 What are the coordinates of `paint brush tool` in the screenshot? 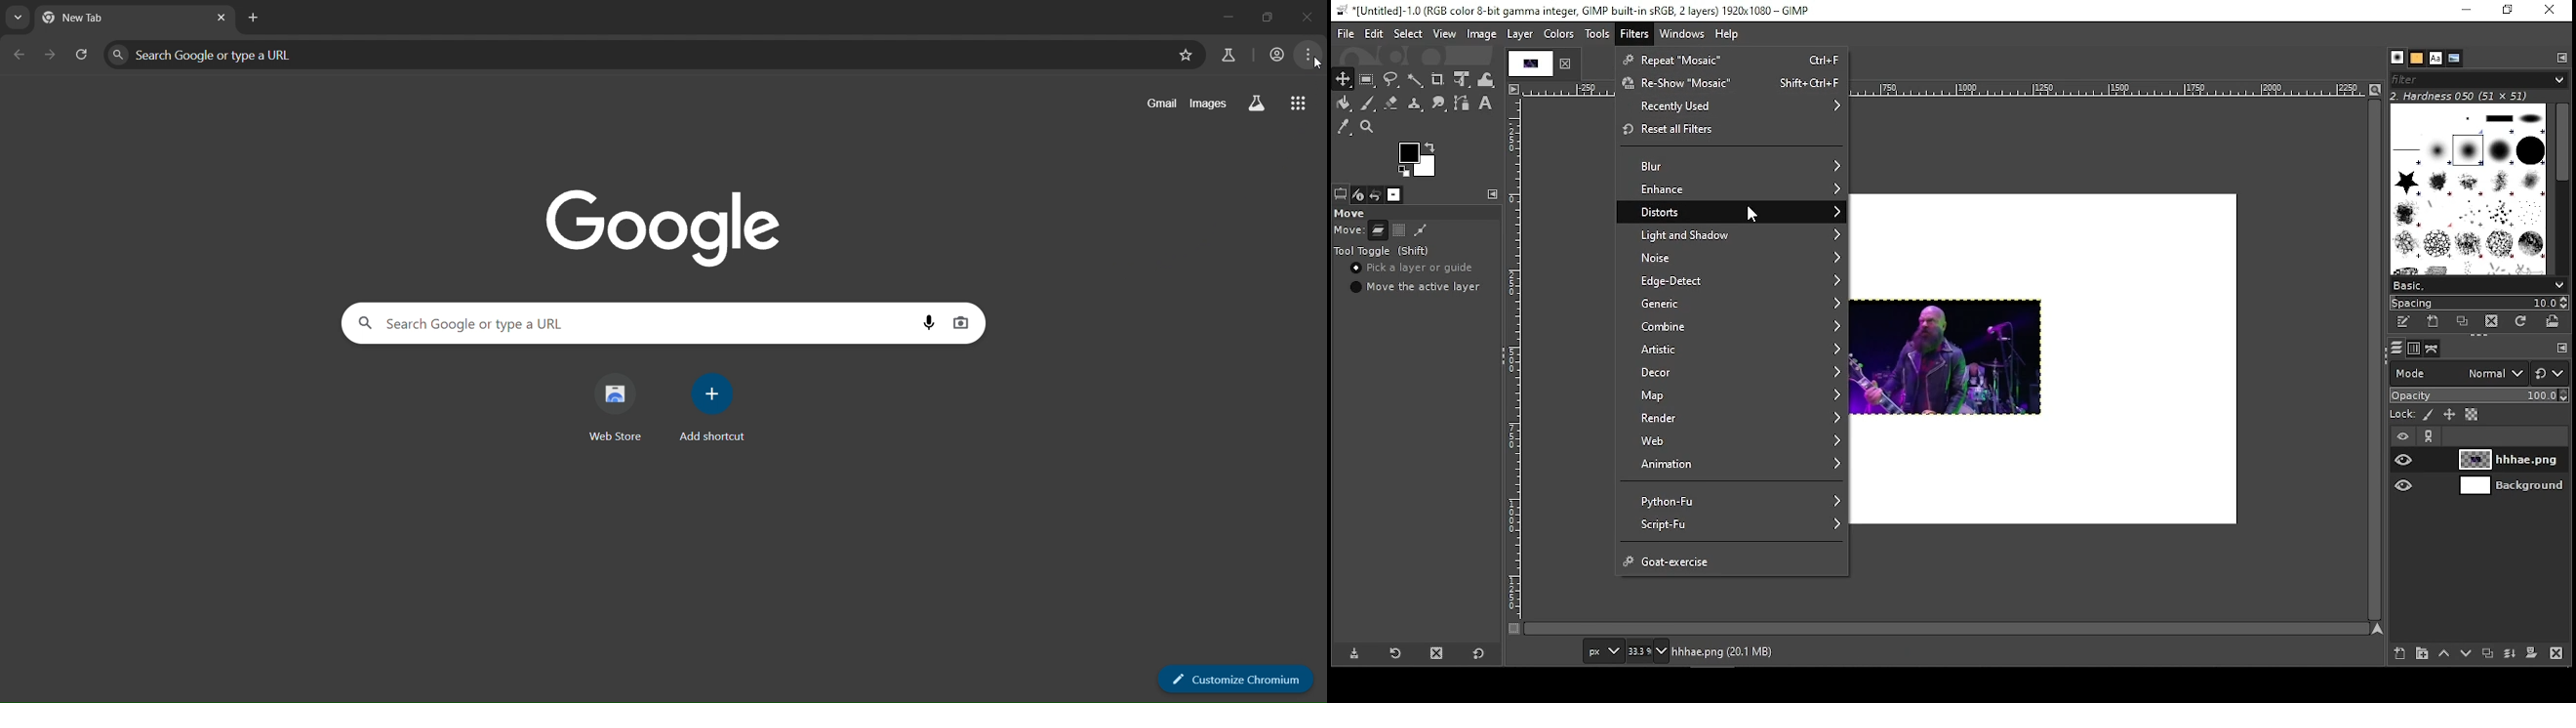 It's located at (1370, 103).